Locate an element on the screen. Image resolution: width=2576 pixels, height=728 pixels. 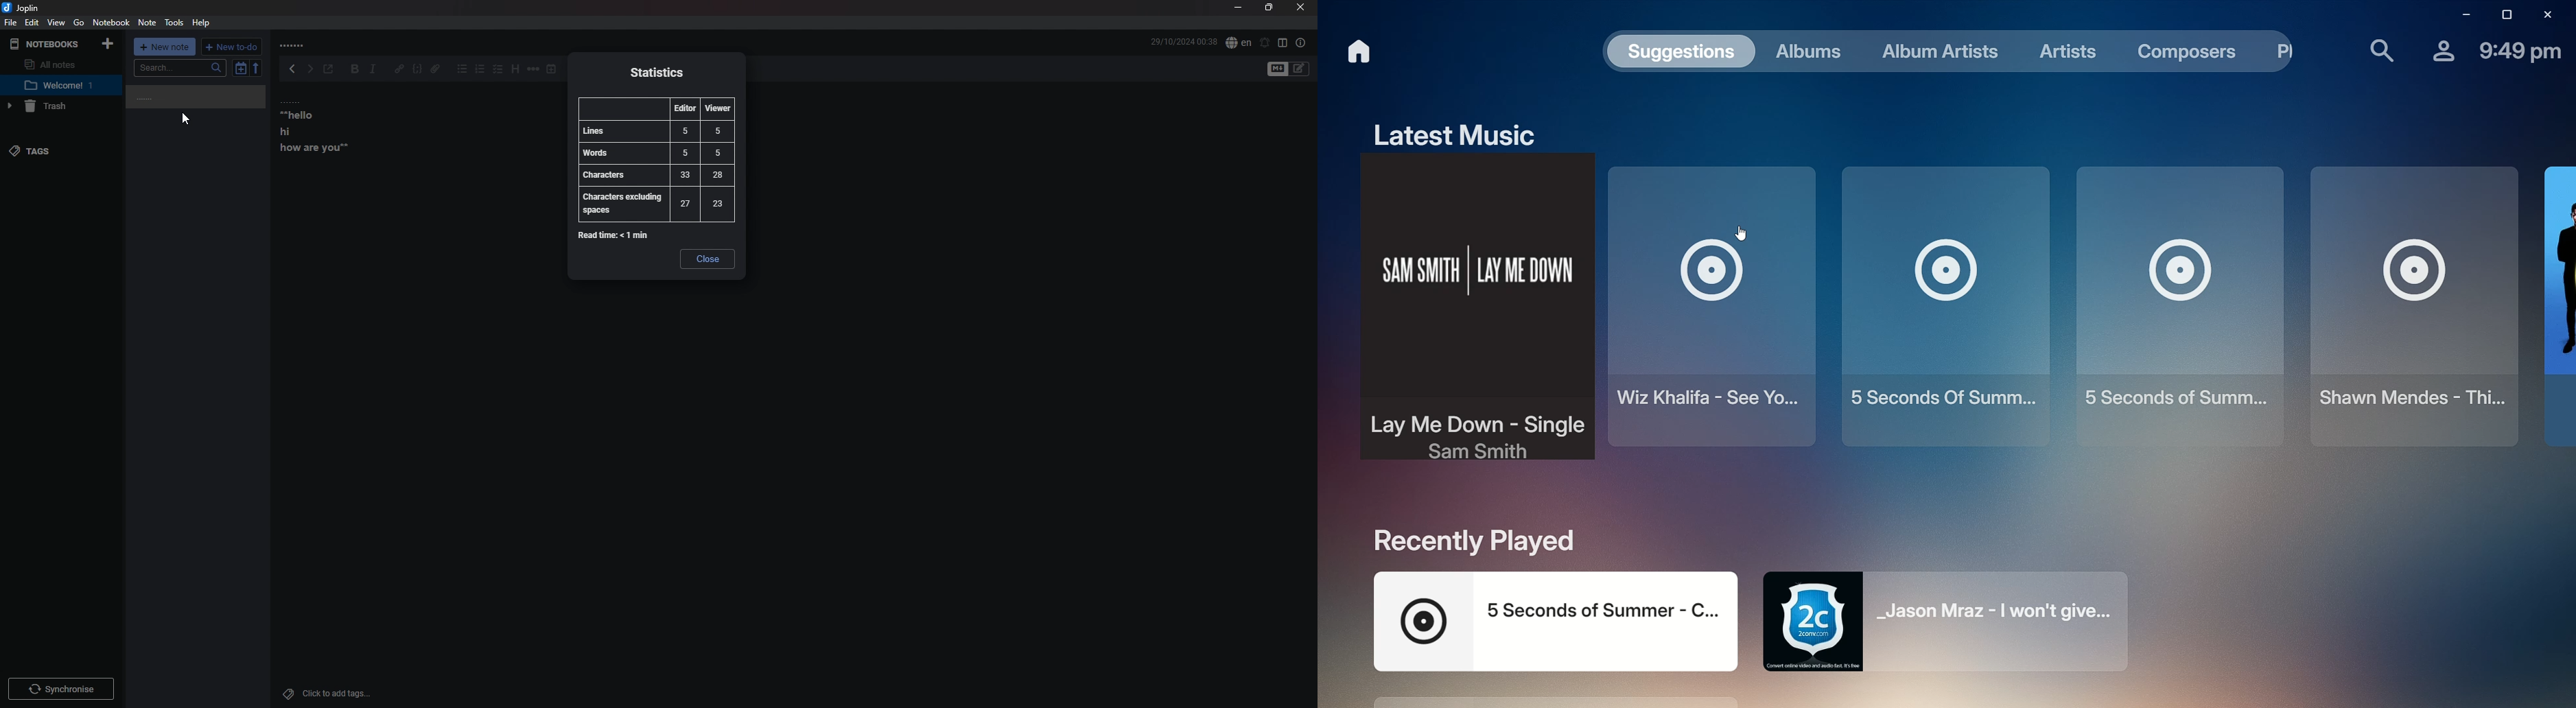
Forward is located at coordinates (309, 69).